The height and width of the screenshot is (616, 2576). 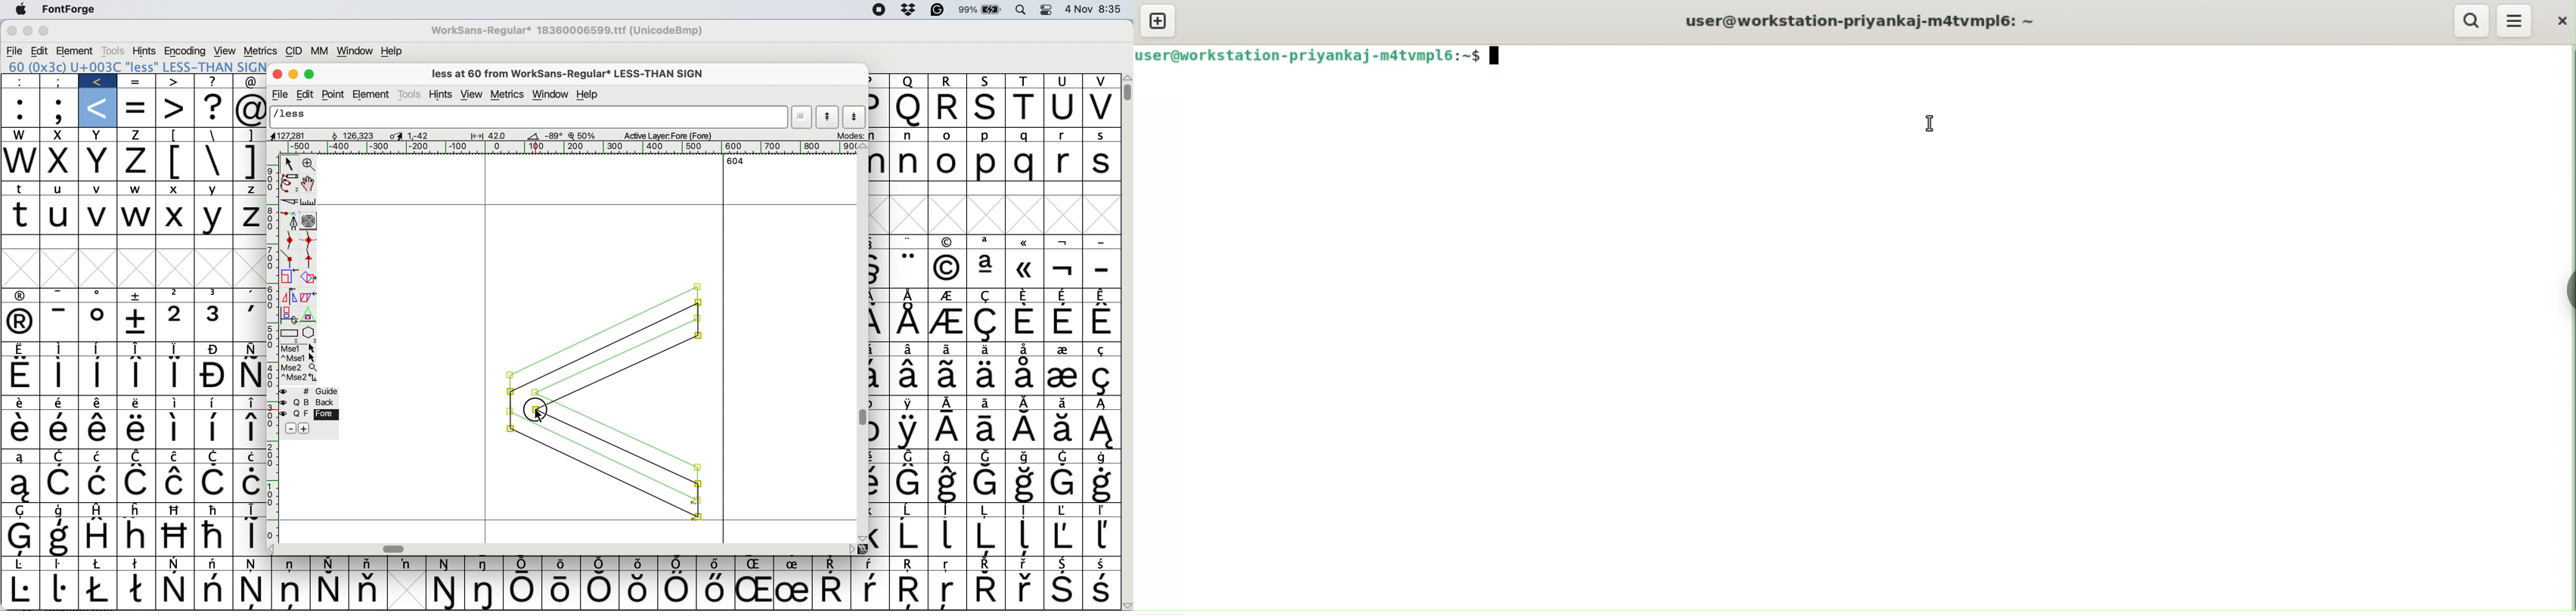 What do you see at coordinates (249, 375) in the screenshot?
I see `Symbol` at bounding box center [249, 375].